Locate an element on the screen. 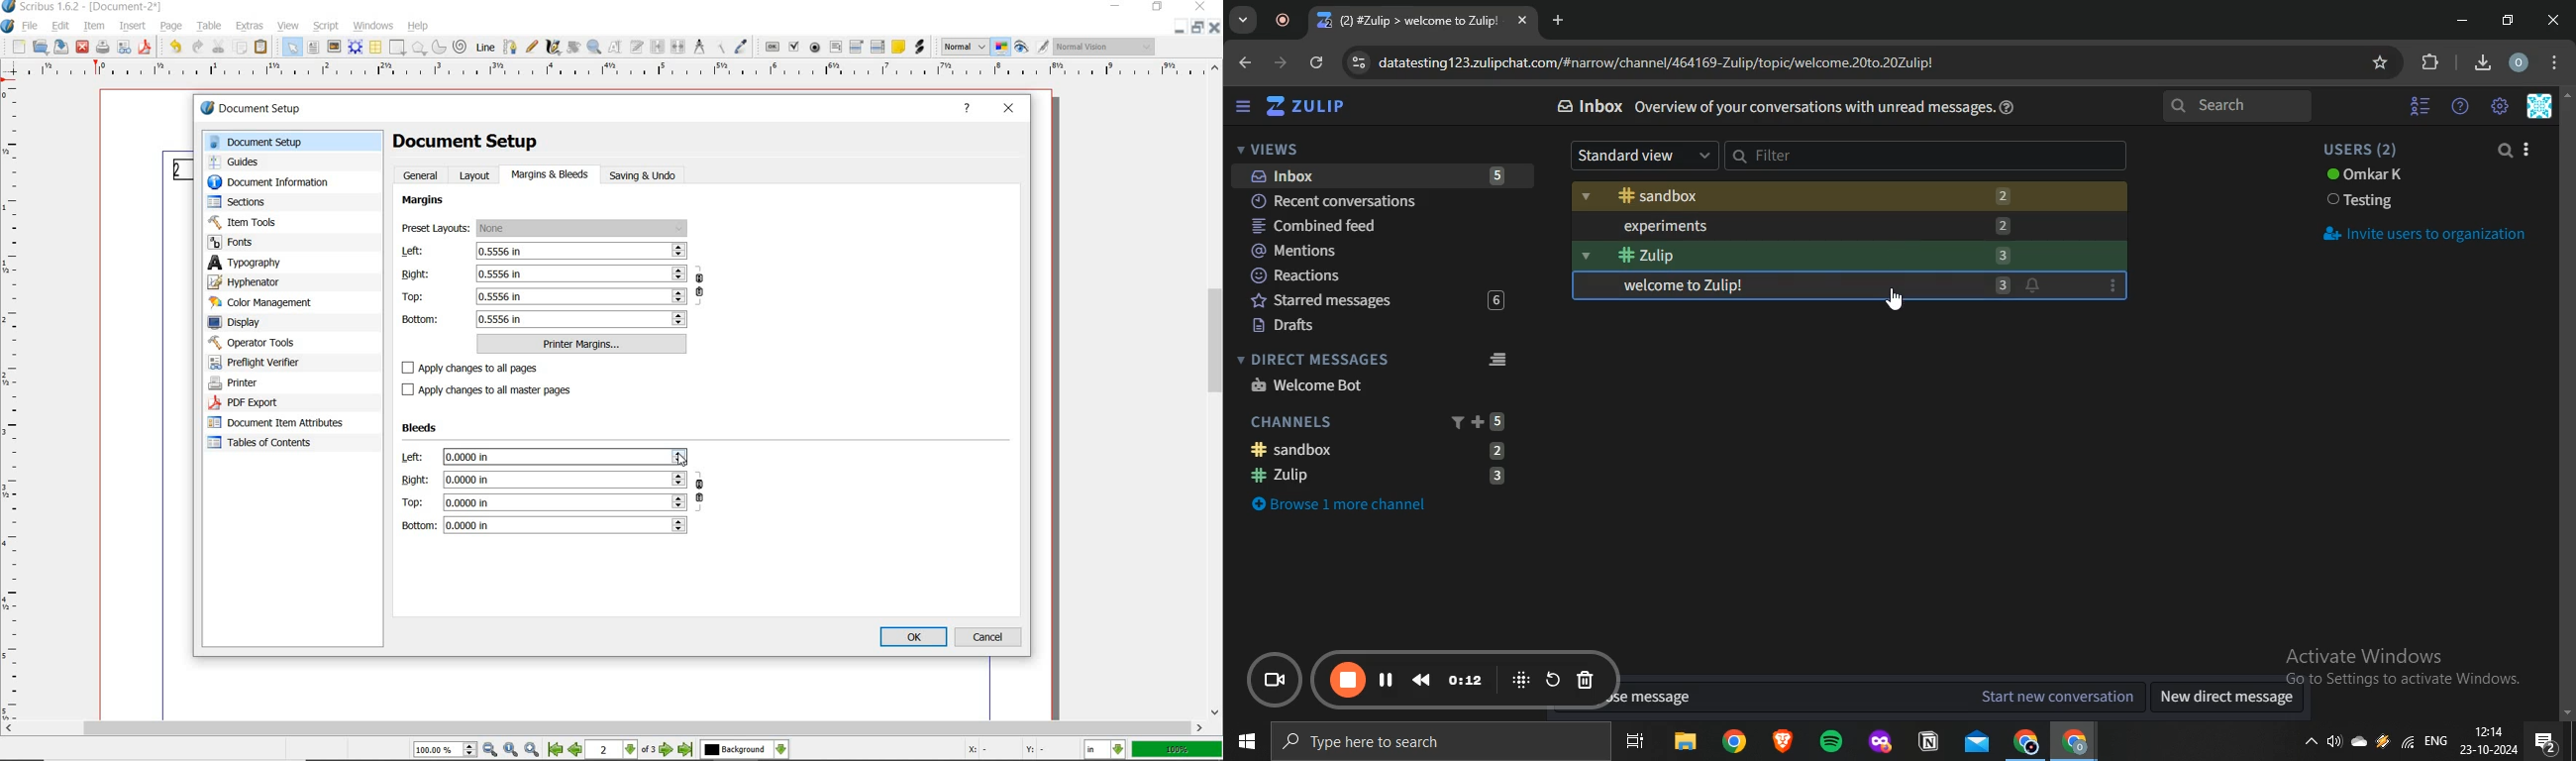 The width and height of the screenshot is (2576, 784). redo is located at coordinates (196, 47).